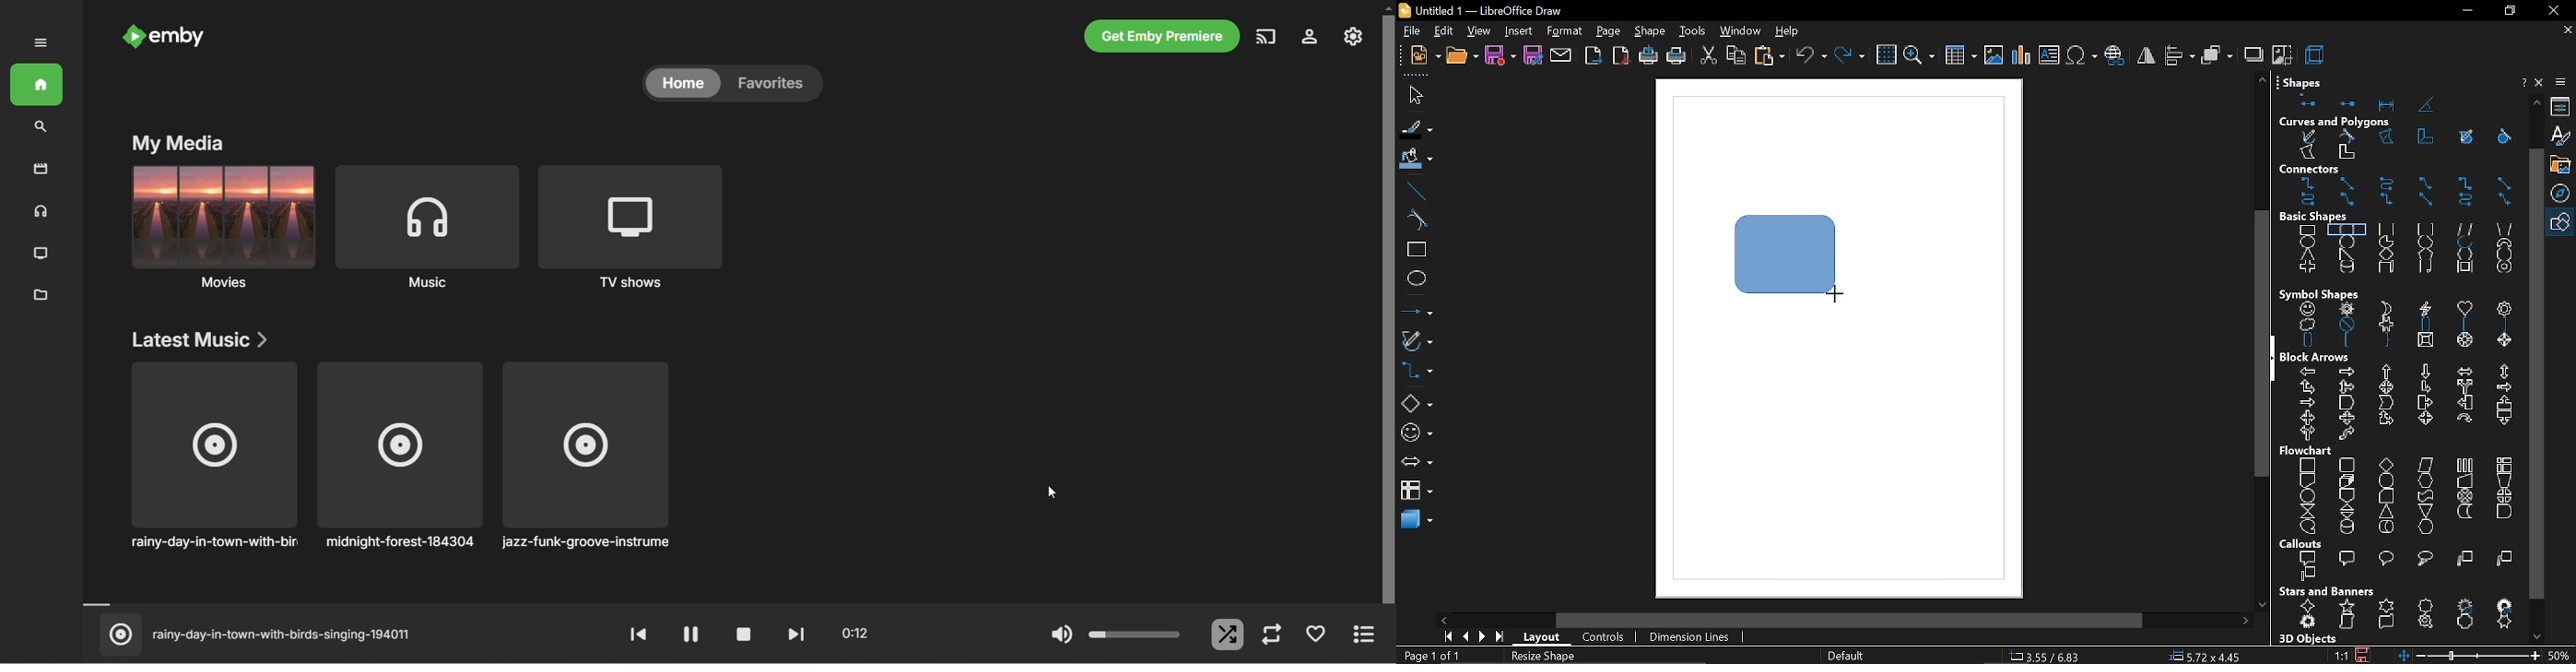  I want to click on controls, so click(1603, 638).